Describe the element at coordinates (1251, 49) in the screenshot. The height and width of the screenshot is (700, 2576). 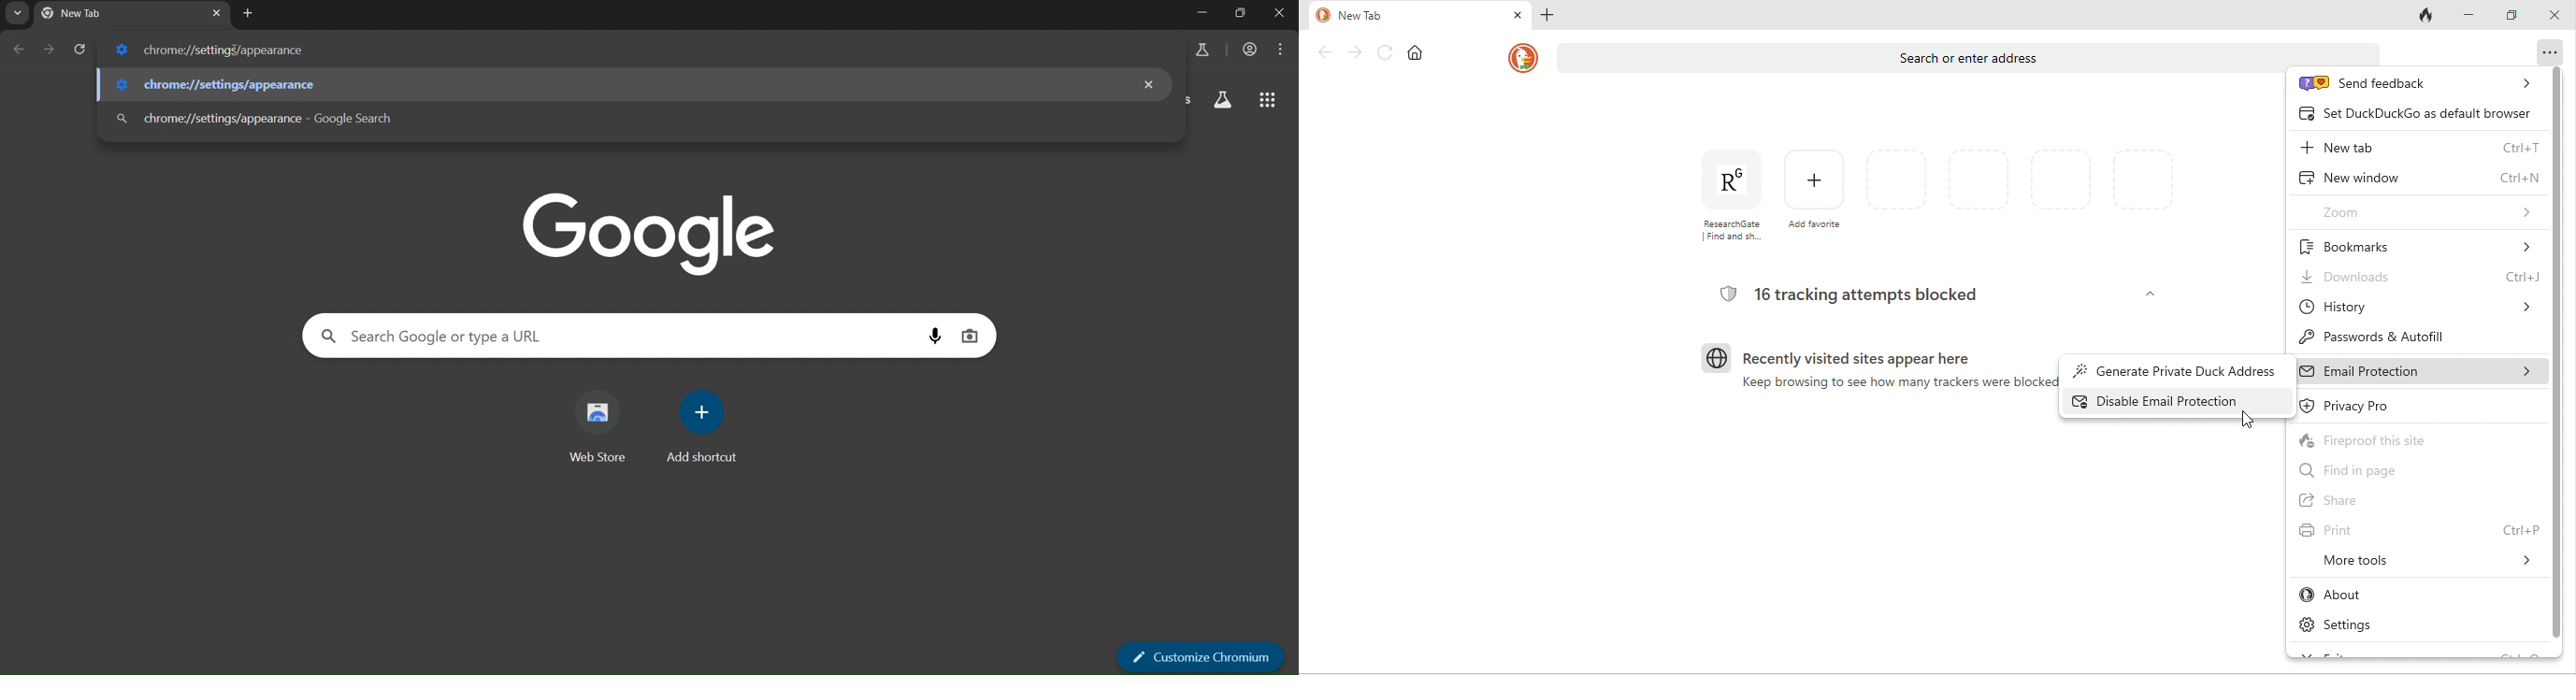
I see `account` at that location.